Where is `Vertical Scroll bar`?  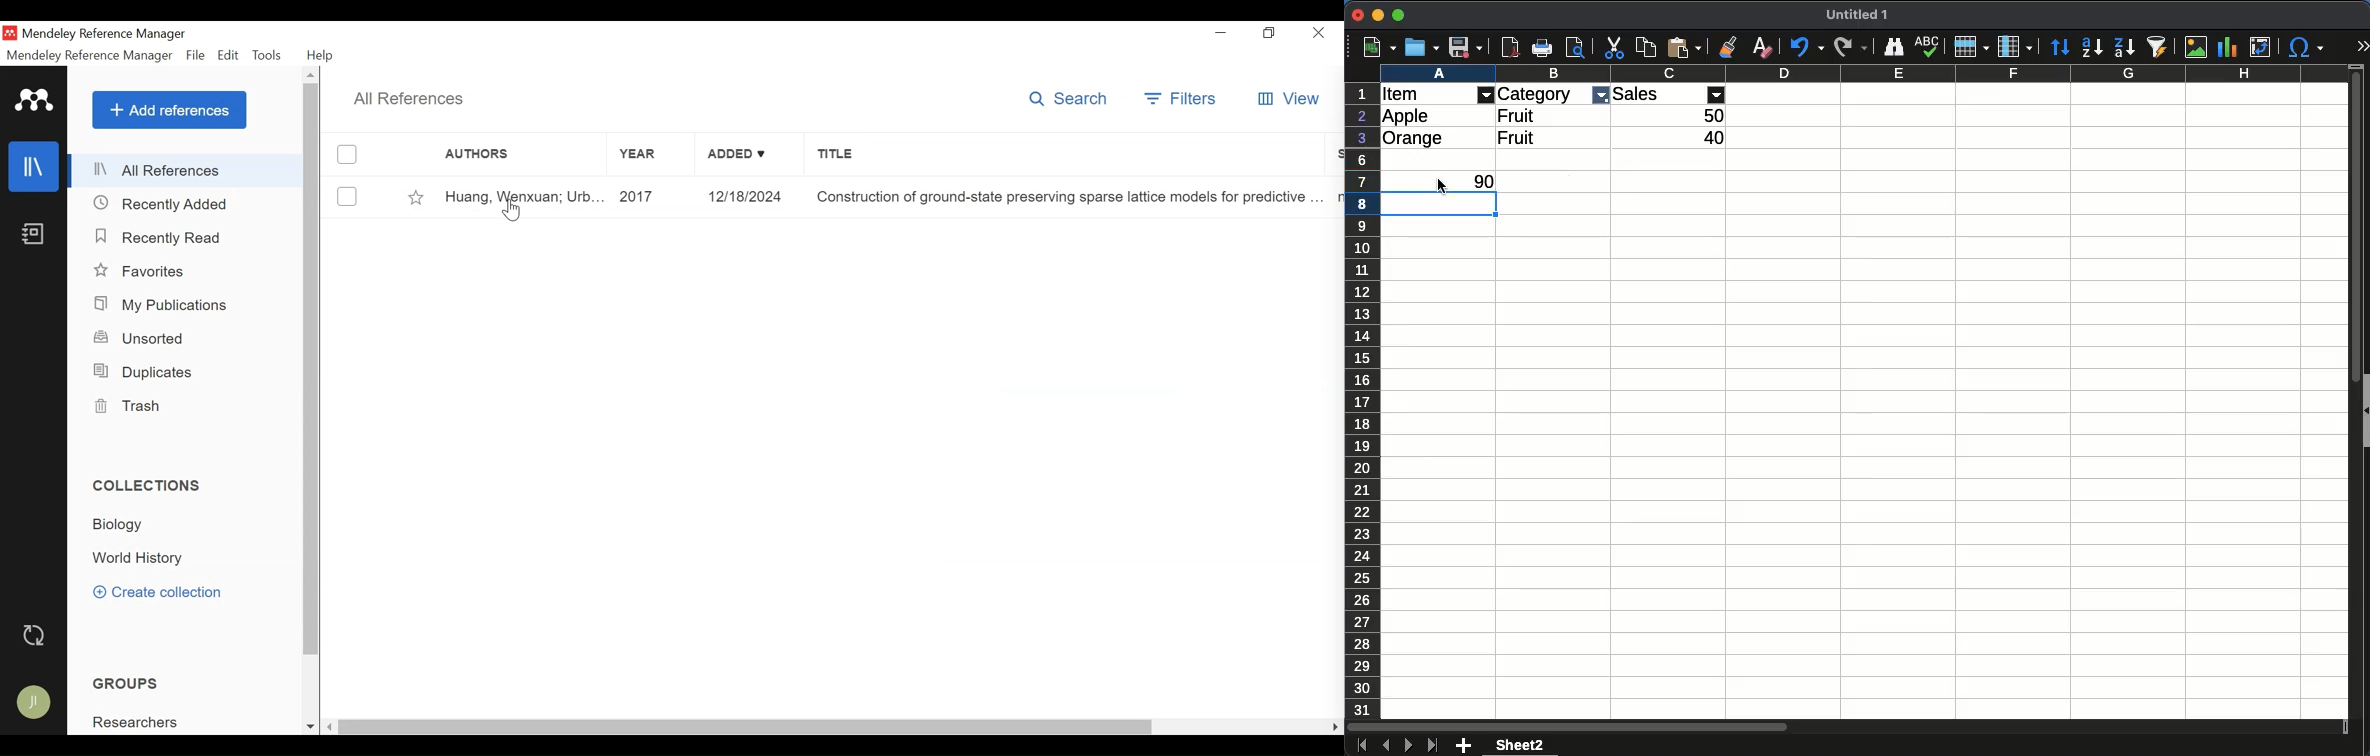 Vertical Scroll bar is located at coordinates (313, 372).